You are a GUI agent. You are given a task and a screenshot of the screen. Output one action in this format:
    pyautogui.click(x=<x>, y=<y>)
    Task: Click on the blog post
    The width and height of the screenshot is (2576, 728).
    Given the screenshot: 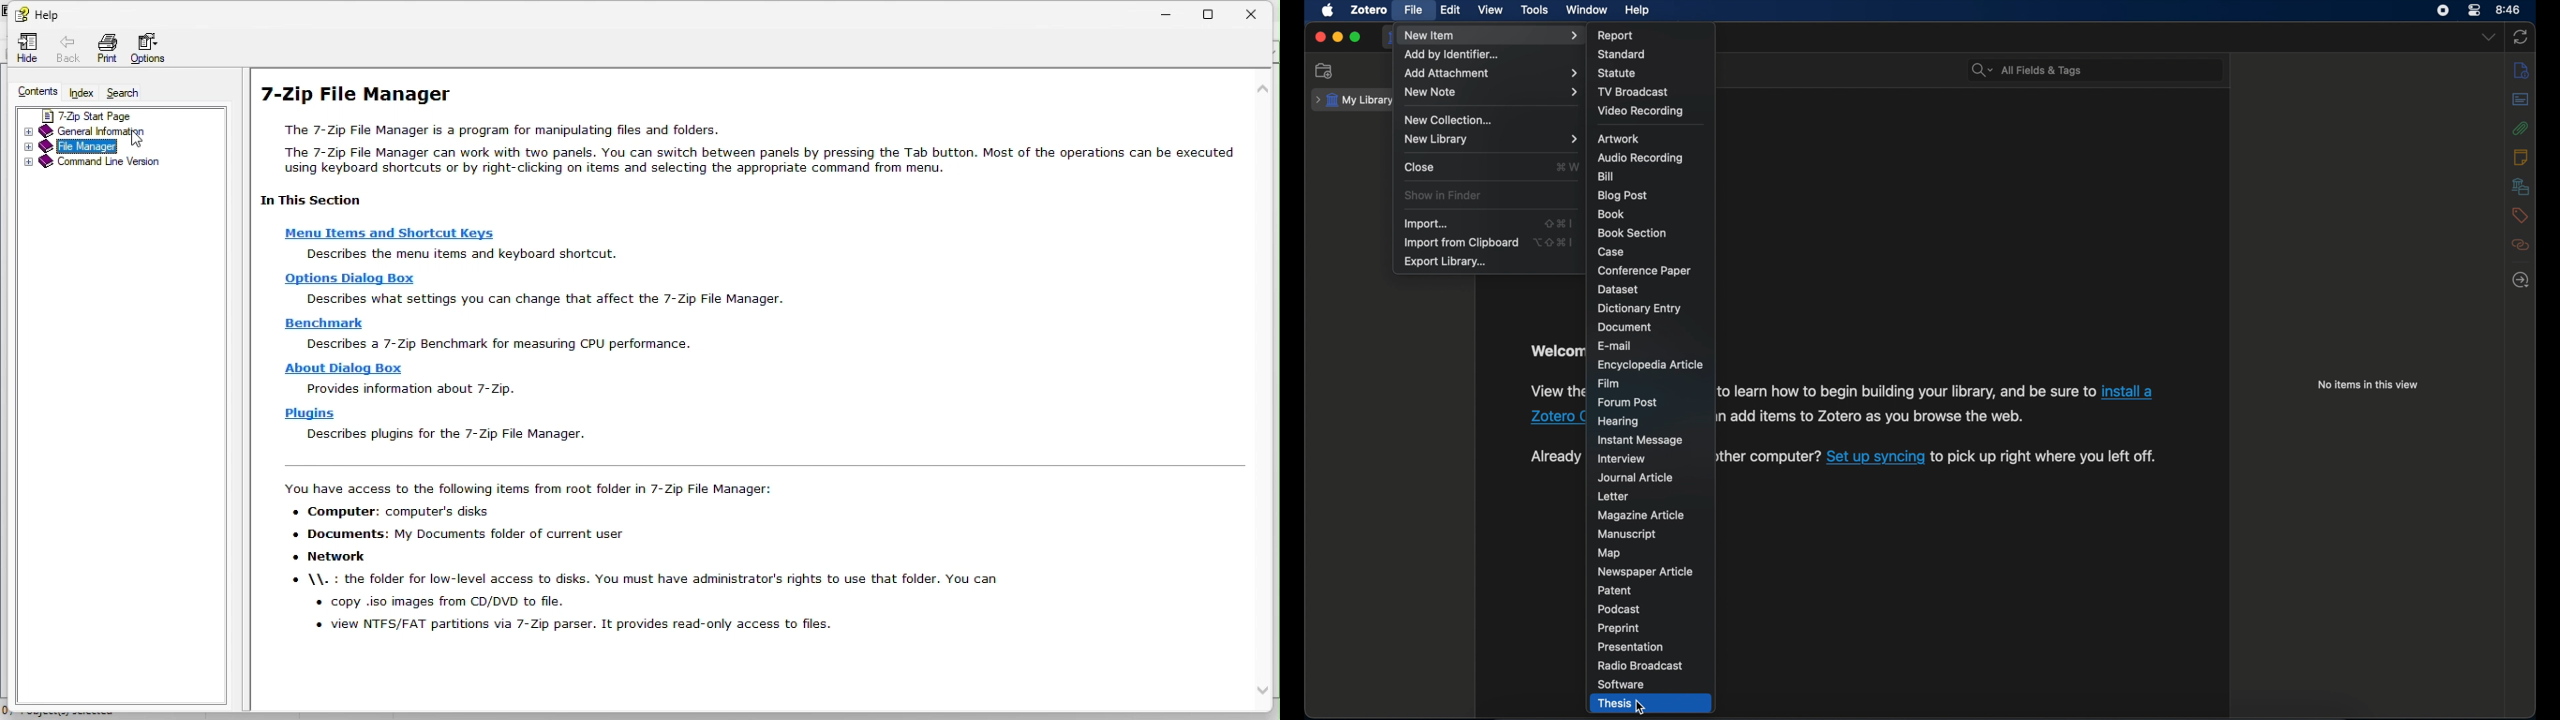 What is the action you would take?
    pyautogui.click(x=1623, y=195)
    